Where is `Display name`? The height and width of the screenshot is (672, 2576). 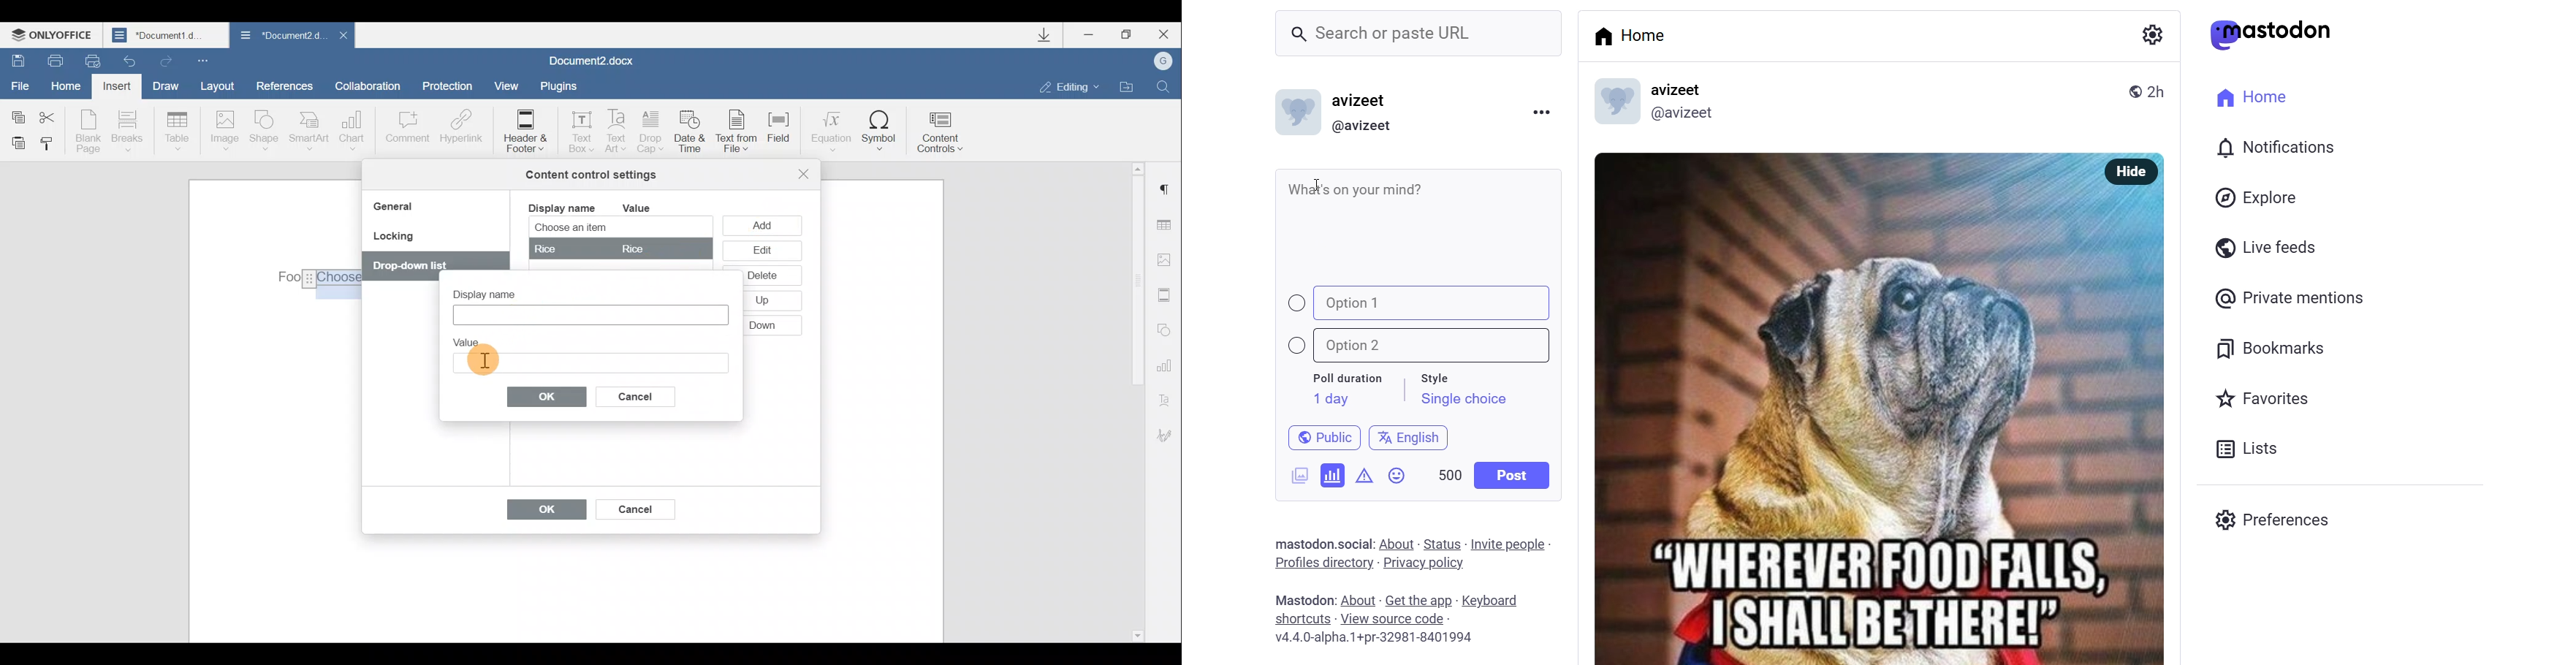
Display name is located at coordinates (561, 207).